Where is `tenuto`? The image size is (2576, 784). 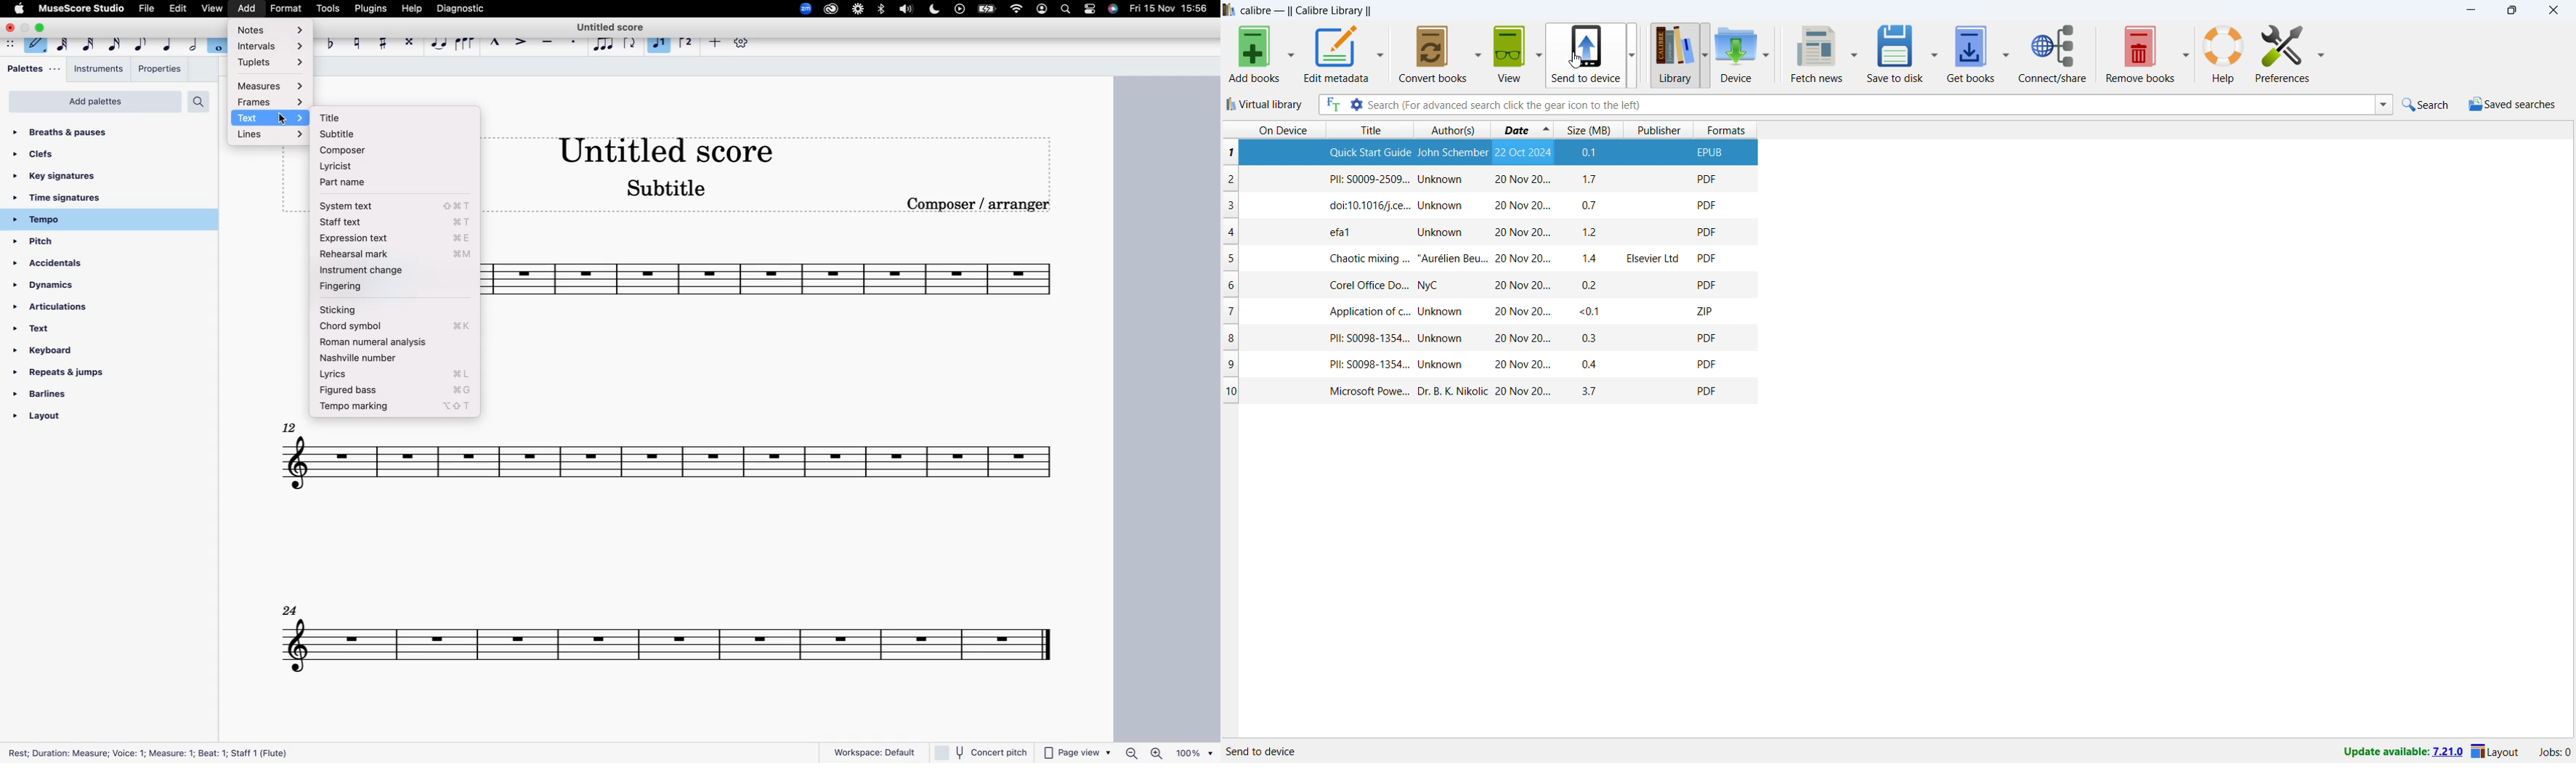
tenuto is located at coordinates (546, 42).